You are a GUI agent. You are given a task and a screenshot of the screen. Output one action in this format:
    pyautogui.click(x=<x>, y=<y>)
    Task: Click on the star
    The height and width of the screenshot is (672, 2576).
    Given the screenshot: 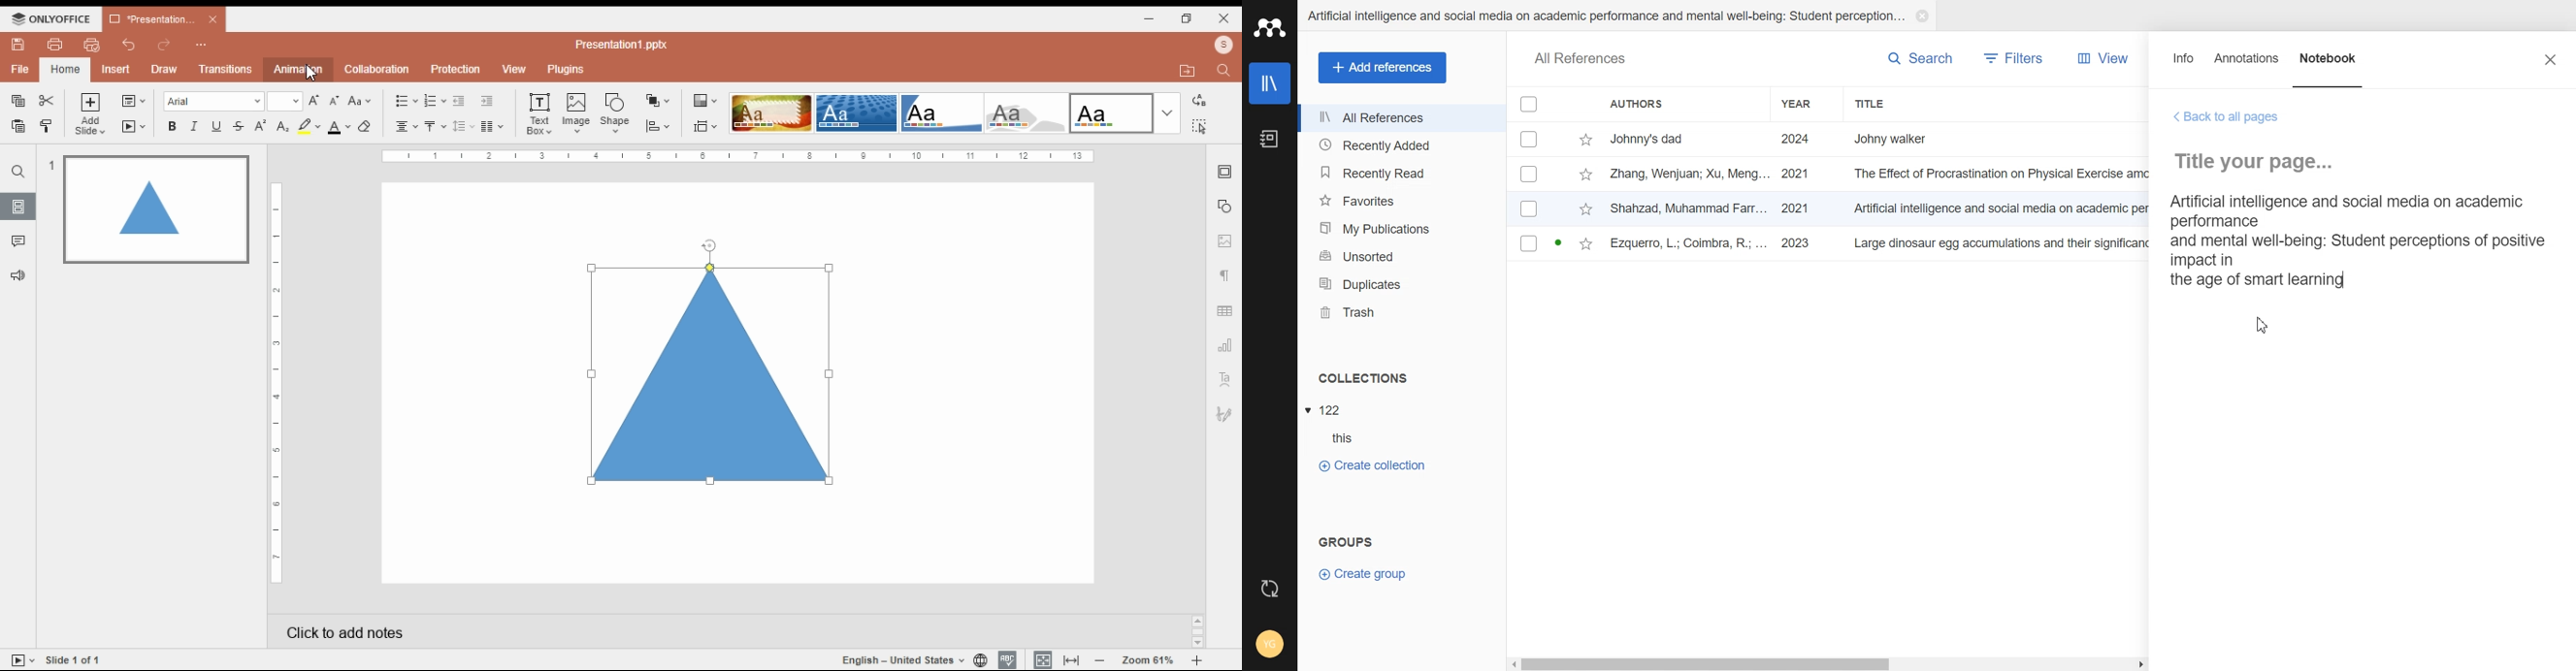 What is the action you would take?
    pyautogui.click(x=1585, y=176)
    